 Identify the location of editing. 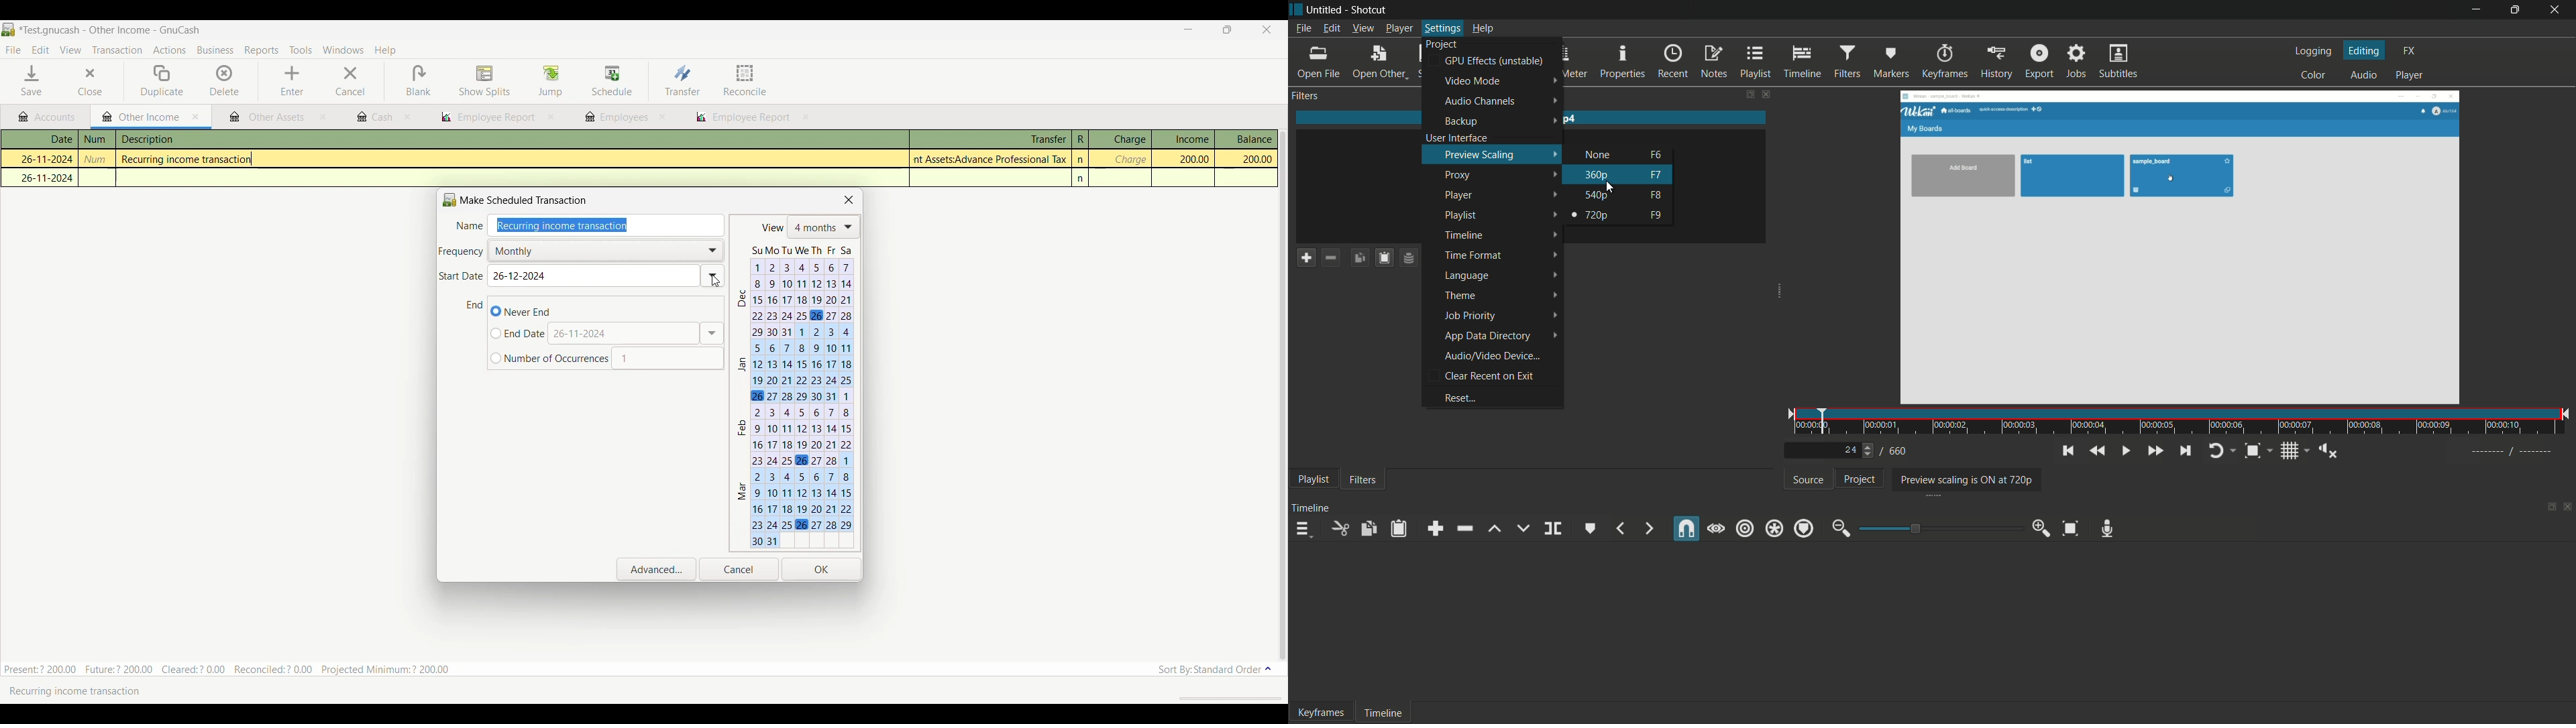
(2364, 50).